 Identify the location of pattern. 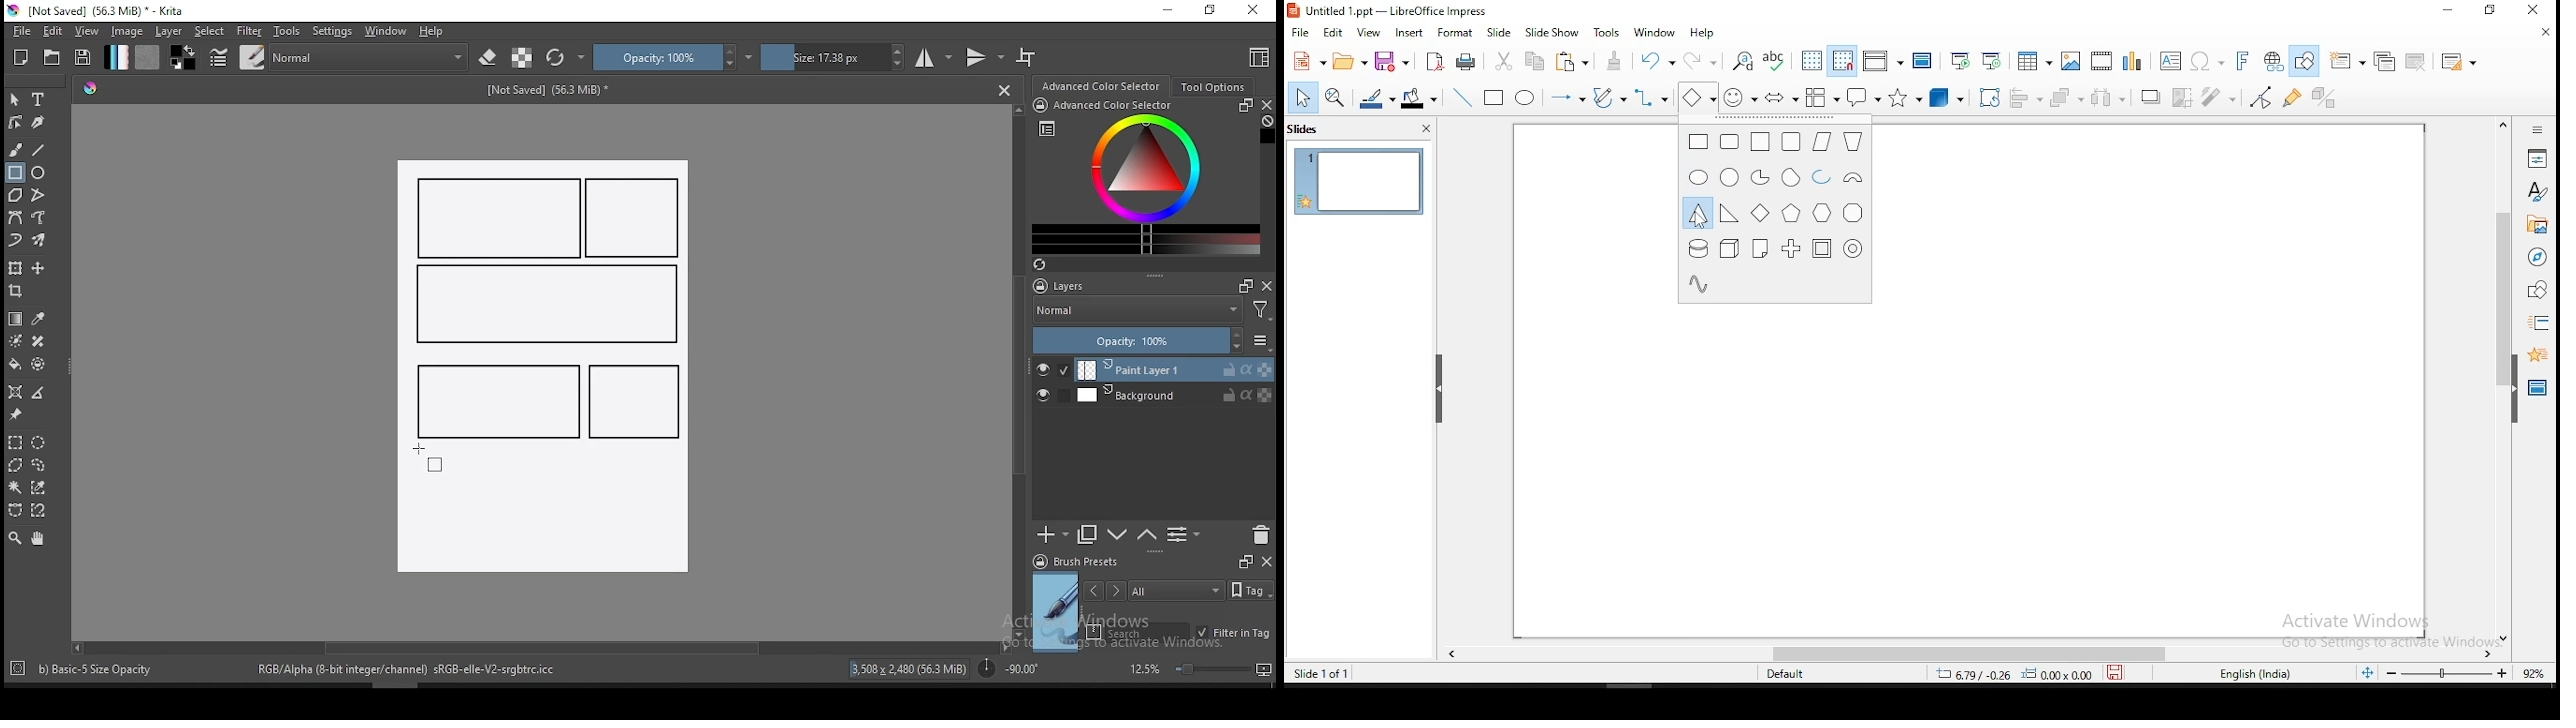
(147, 57).